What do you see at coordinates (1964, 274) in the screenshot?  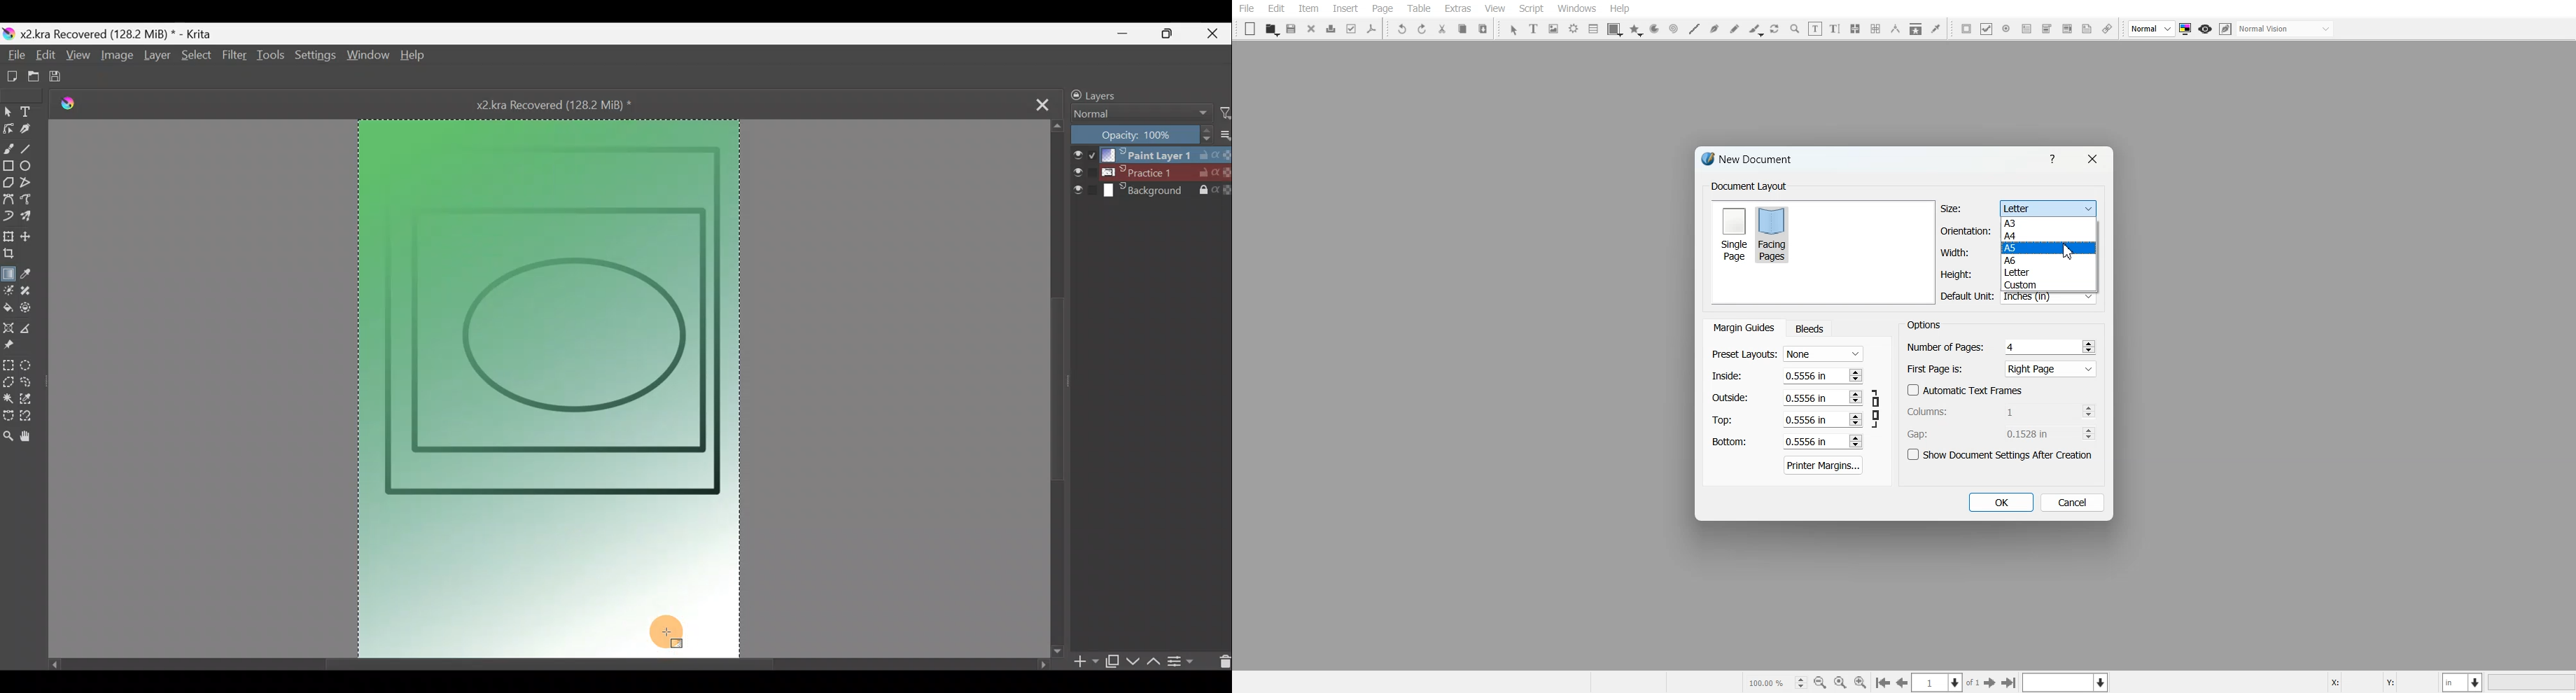 I see `Height adjuster` at bounding box center [1964, 274].